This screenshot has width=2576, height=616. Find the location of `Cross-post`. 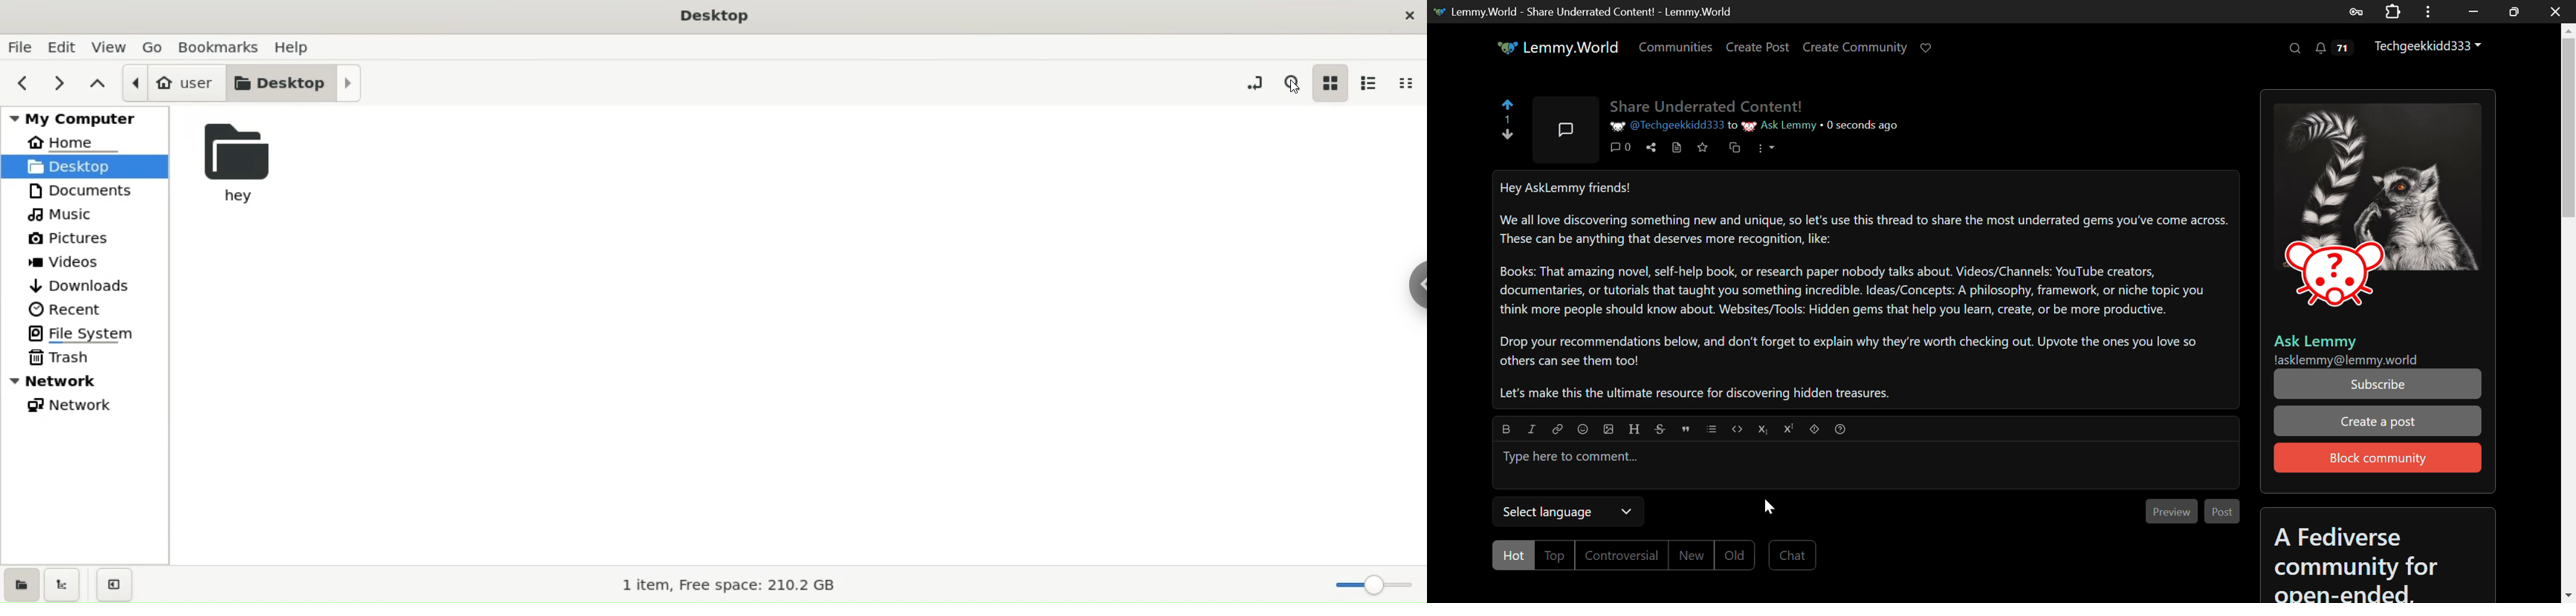

Cross-post is located at coordinates (1735, 148).